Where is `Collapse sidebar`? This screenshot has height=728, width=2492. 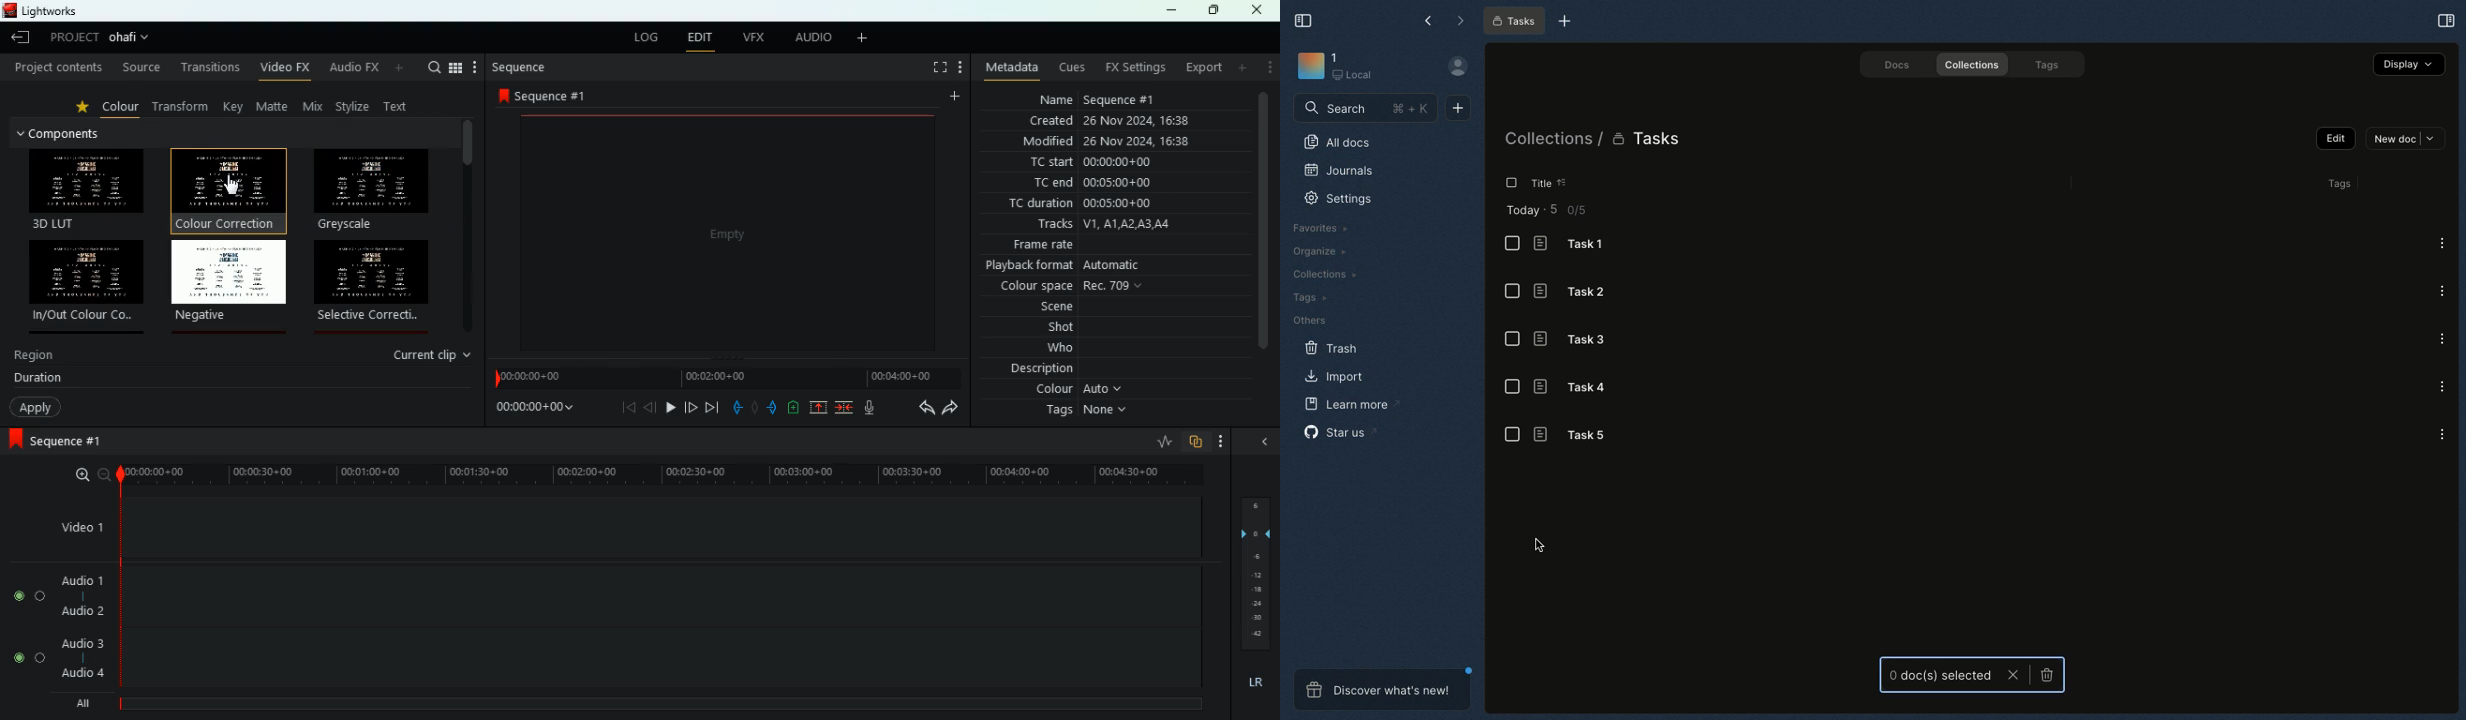 Collapse sidebar is located at coordinates (1306, 21).